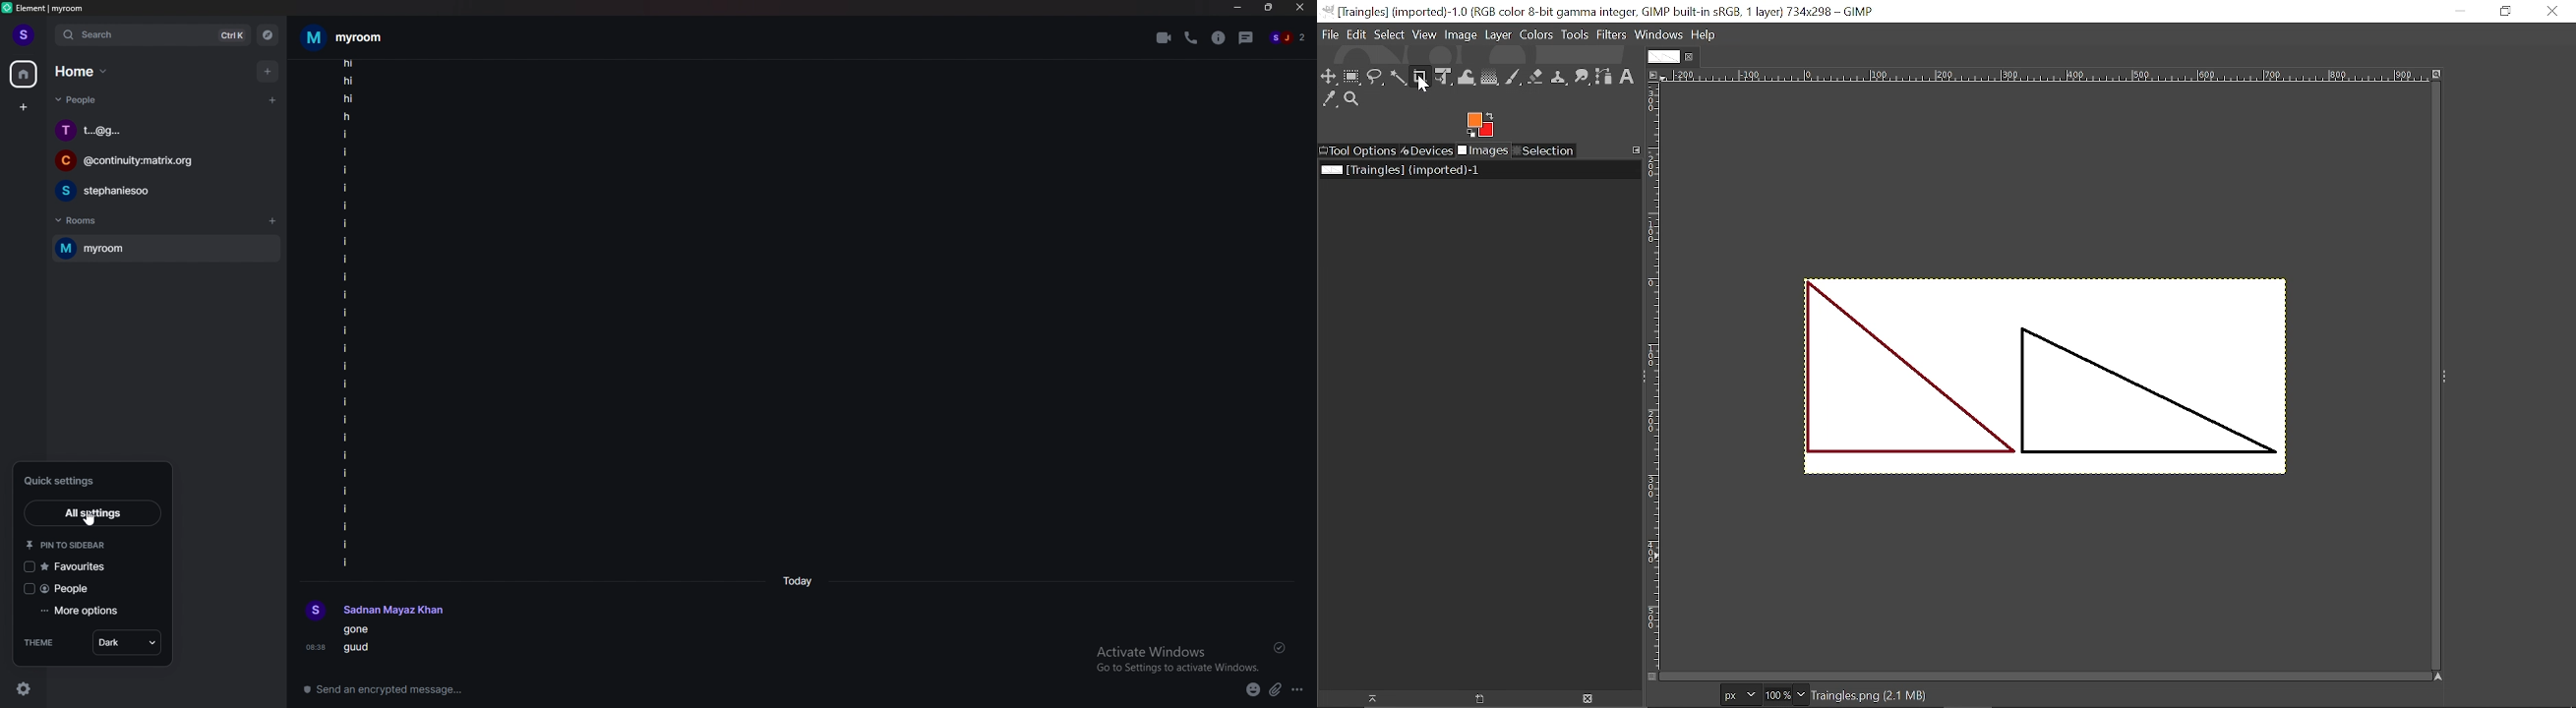 This screenshot has height=728, width=2576. I want to click on Current tab, so click(1661, 56).